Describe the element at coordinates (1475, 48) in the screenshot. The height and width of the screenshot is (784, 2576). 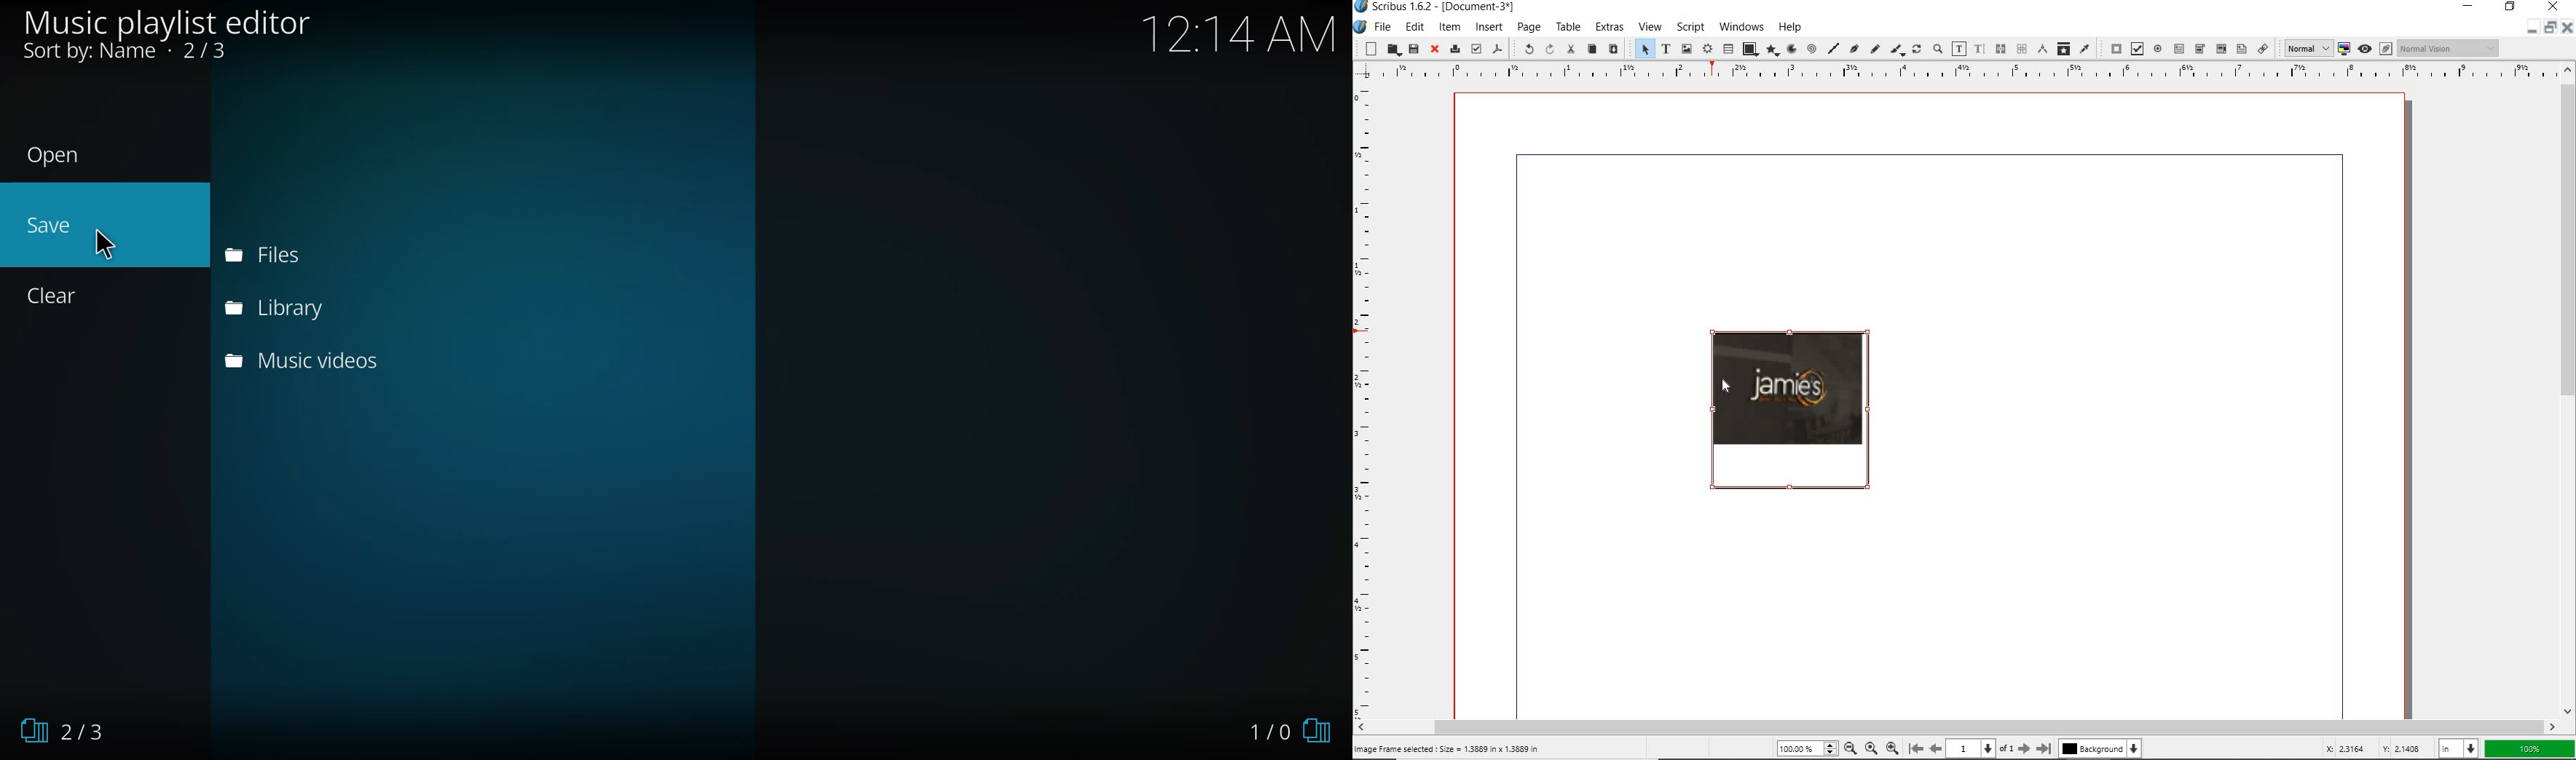
I see `preflight verifier` at that location.